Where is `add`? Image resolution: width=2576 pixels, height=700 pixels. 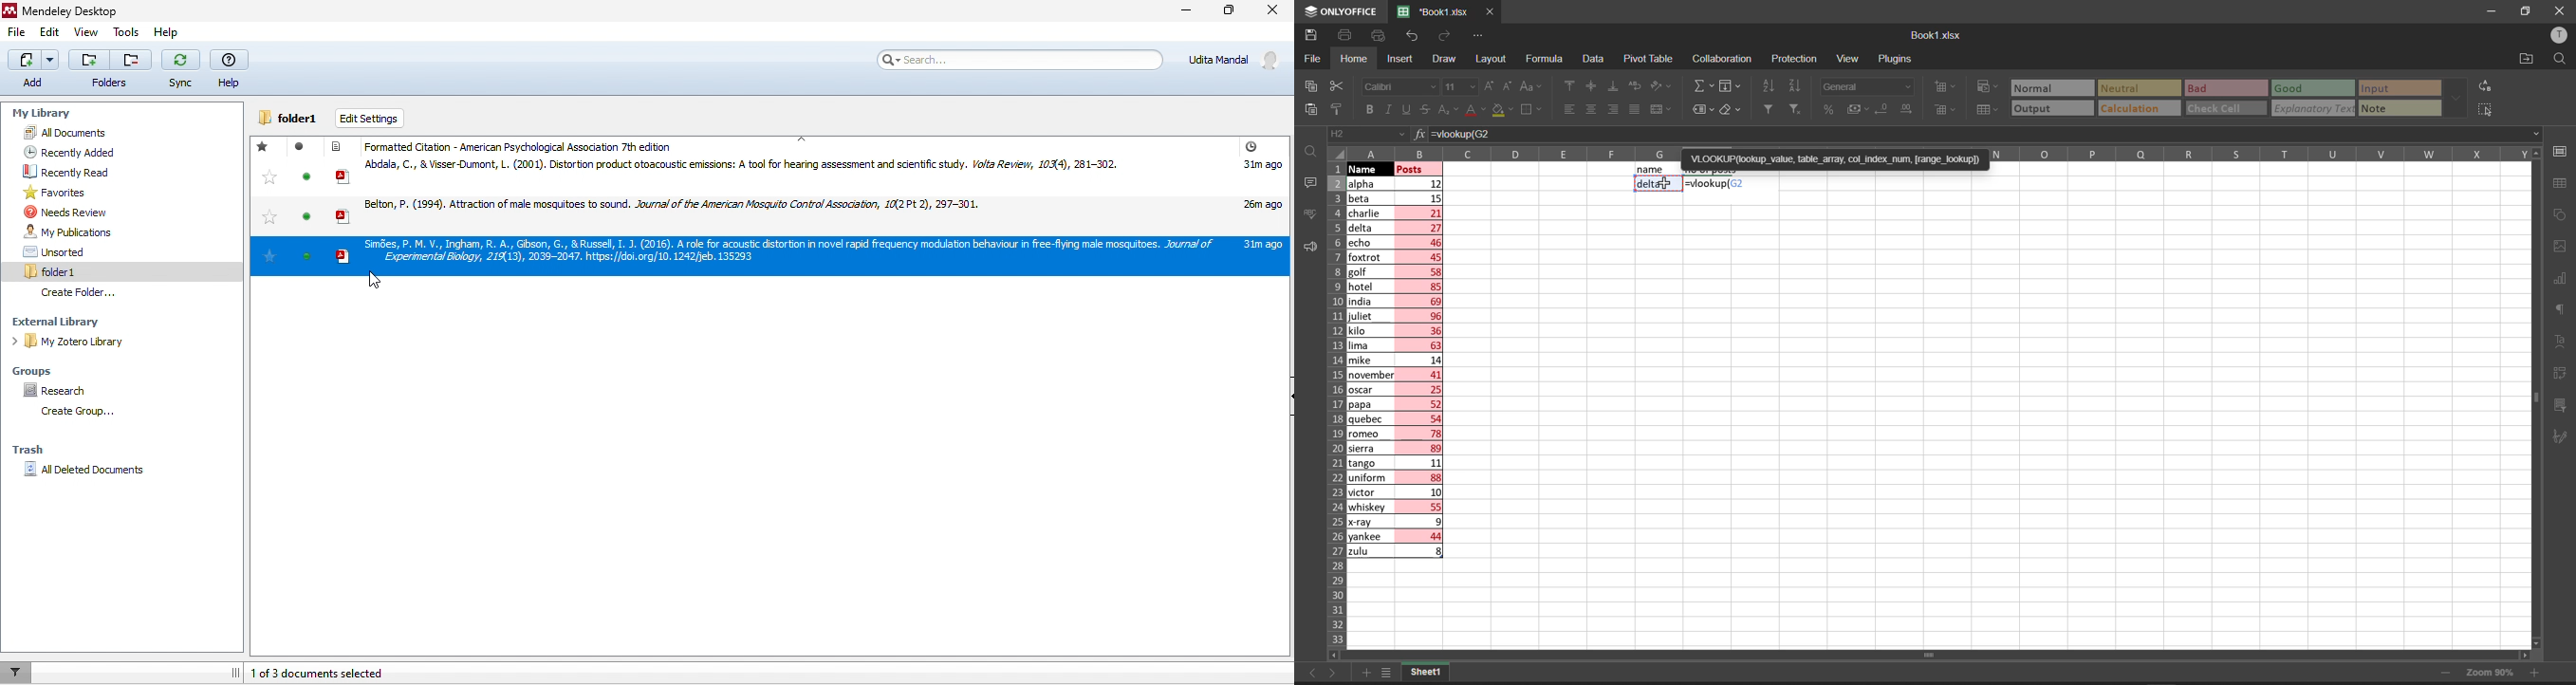
add is located at coordinates (30, 68).